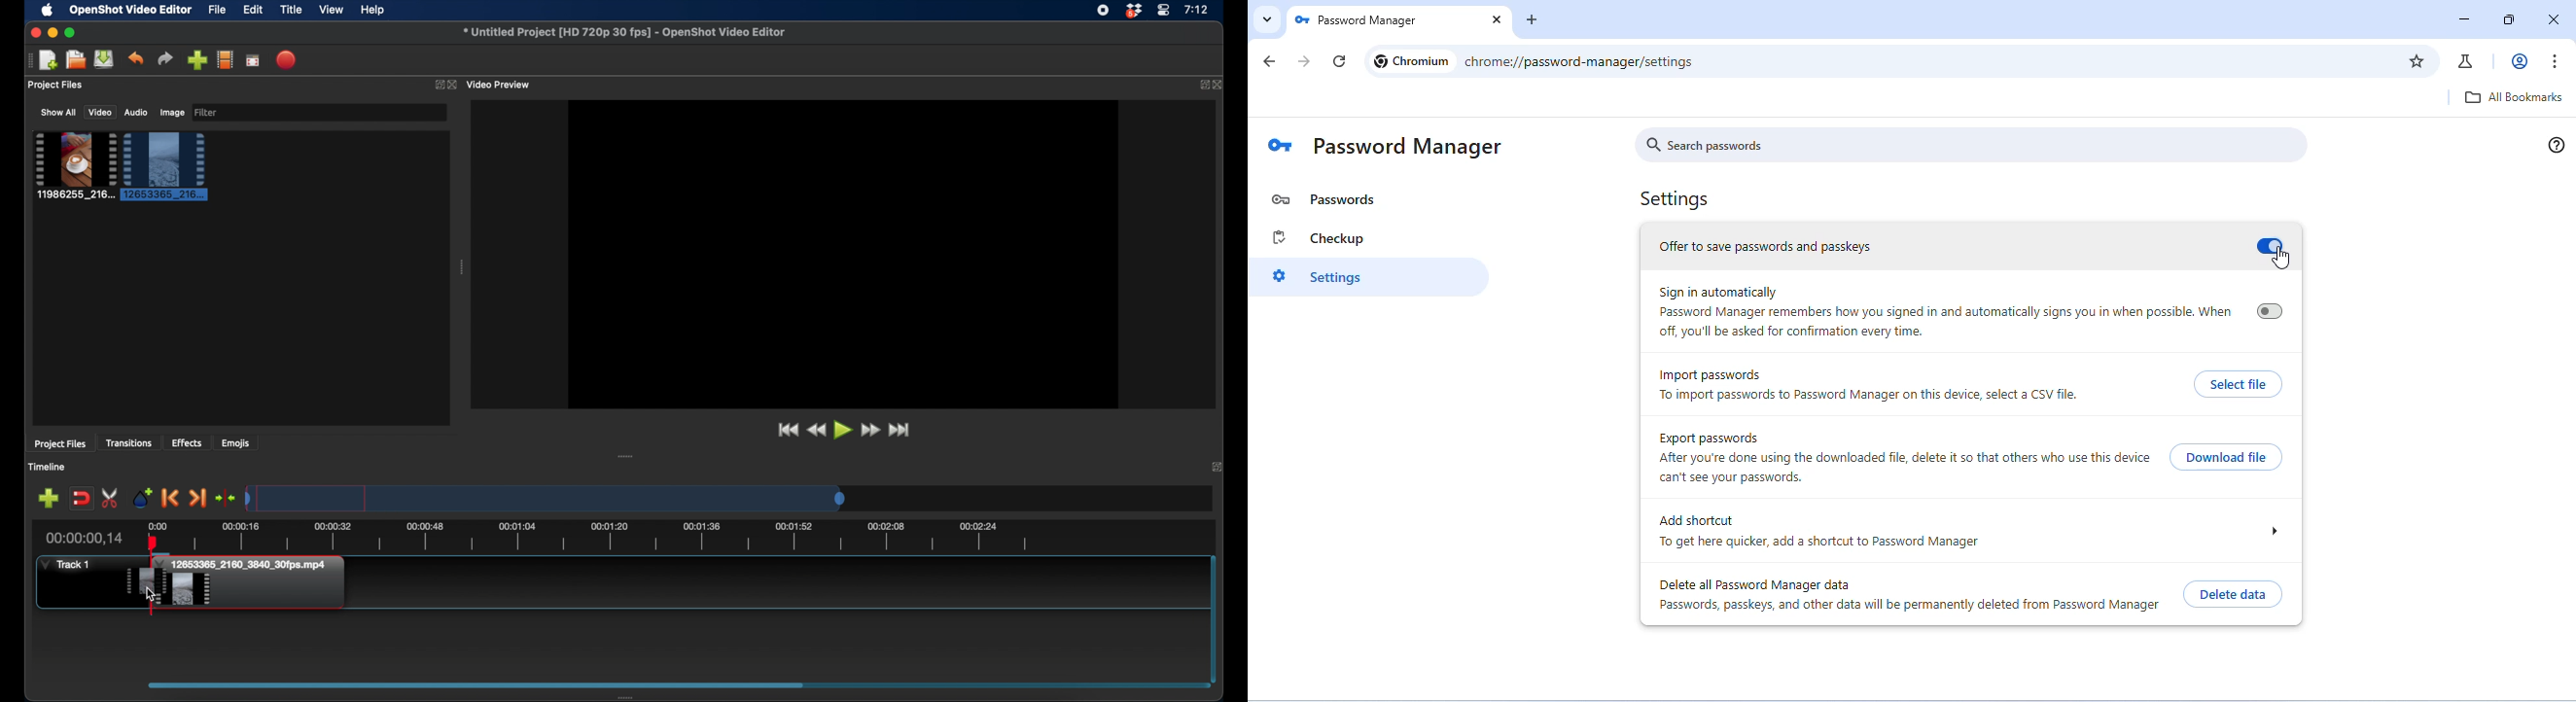  I want to click on expand, so click(1204, 85).